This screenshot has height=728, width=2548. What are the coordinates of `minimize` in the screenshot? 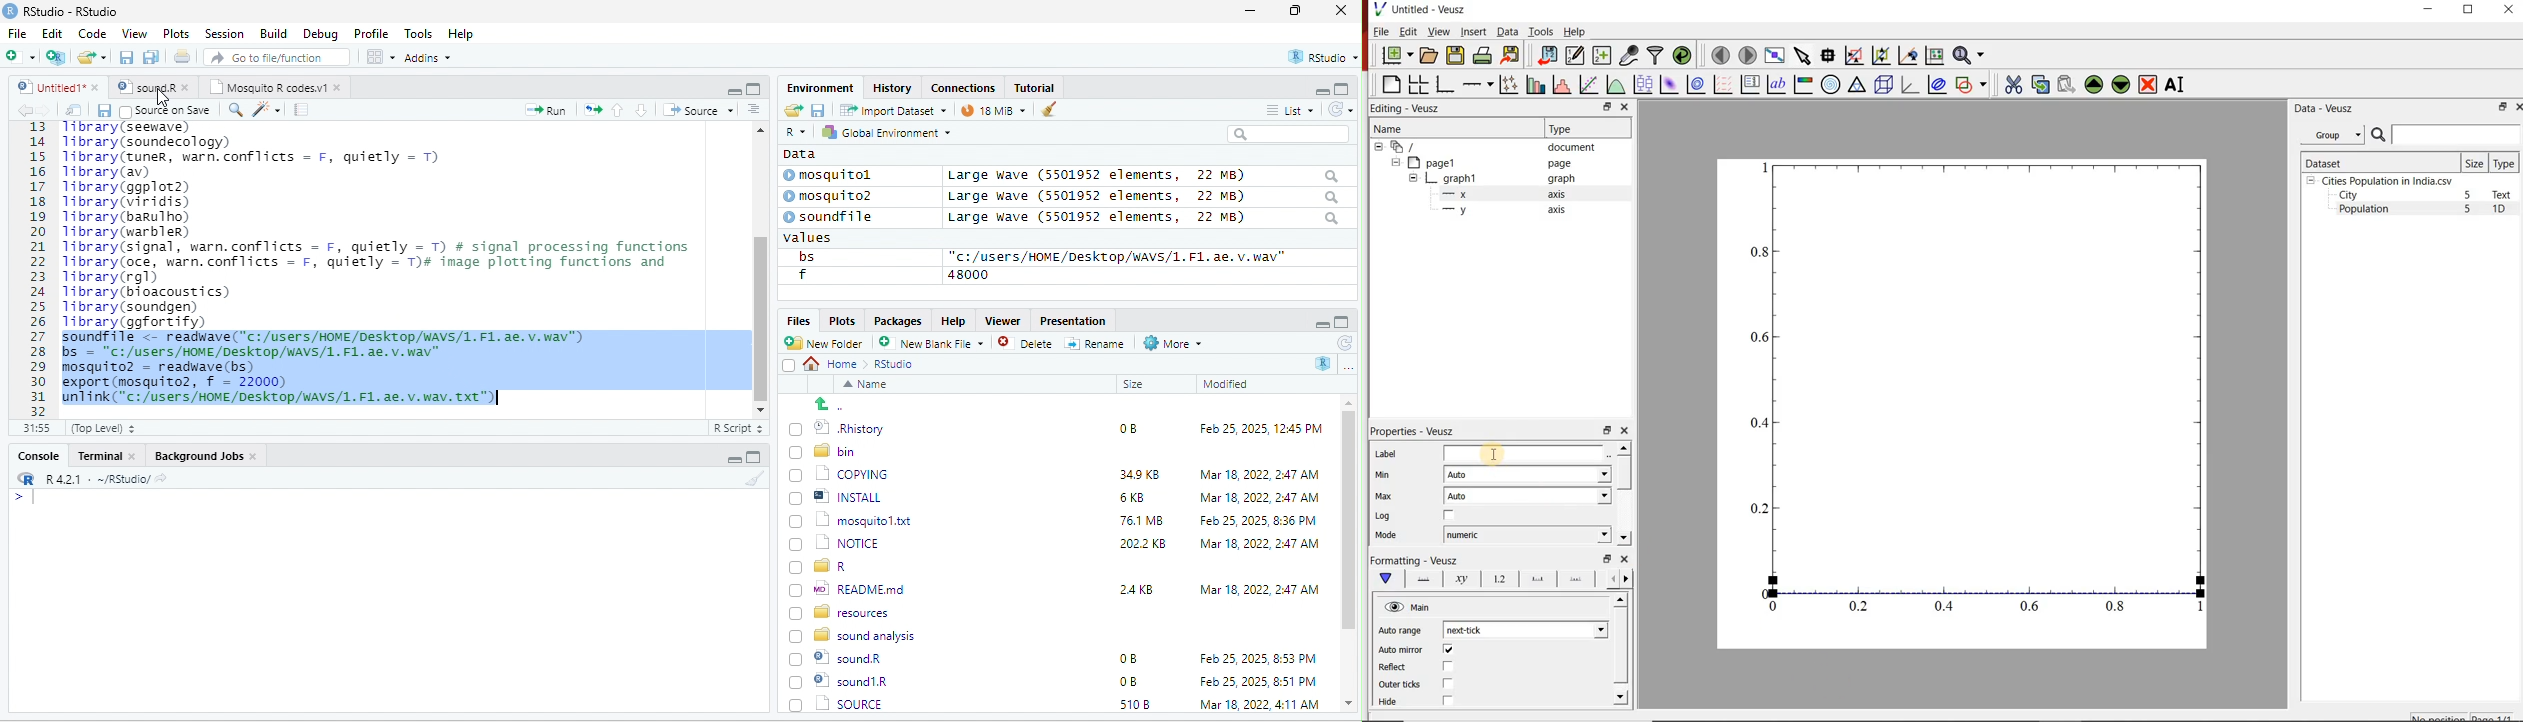 It's located at (1314, 90).